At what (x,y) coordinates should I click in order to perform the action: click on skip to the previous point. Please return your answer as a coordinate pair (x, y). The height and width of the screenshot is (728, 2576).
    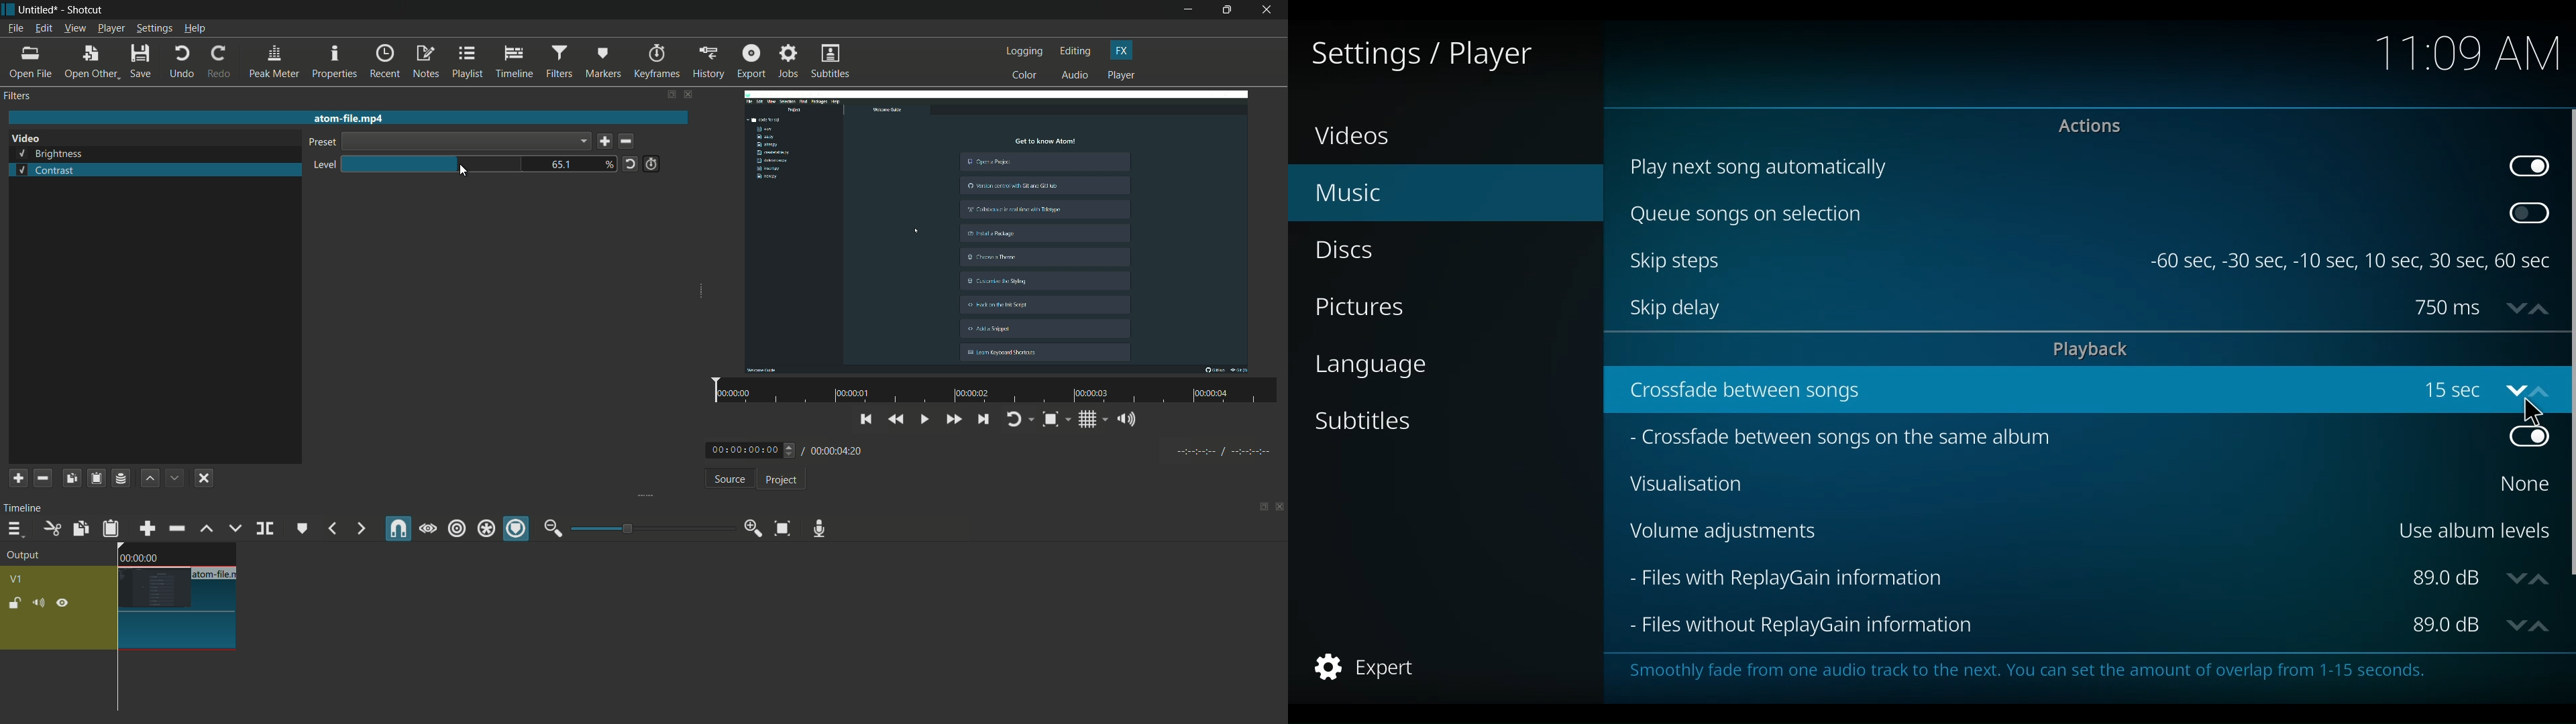
    Looking at the image, I should click on (866, 418).